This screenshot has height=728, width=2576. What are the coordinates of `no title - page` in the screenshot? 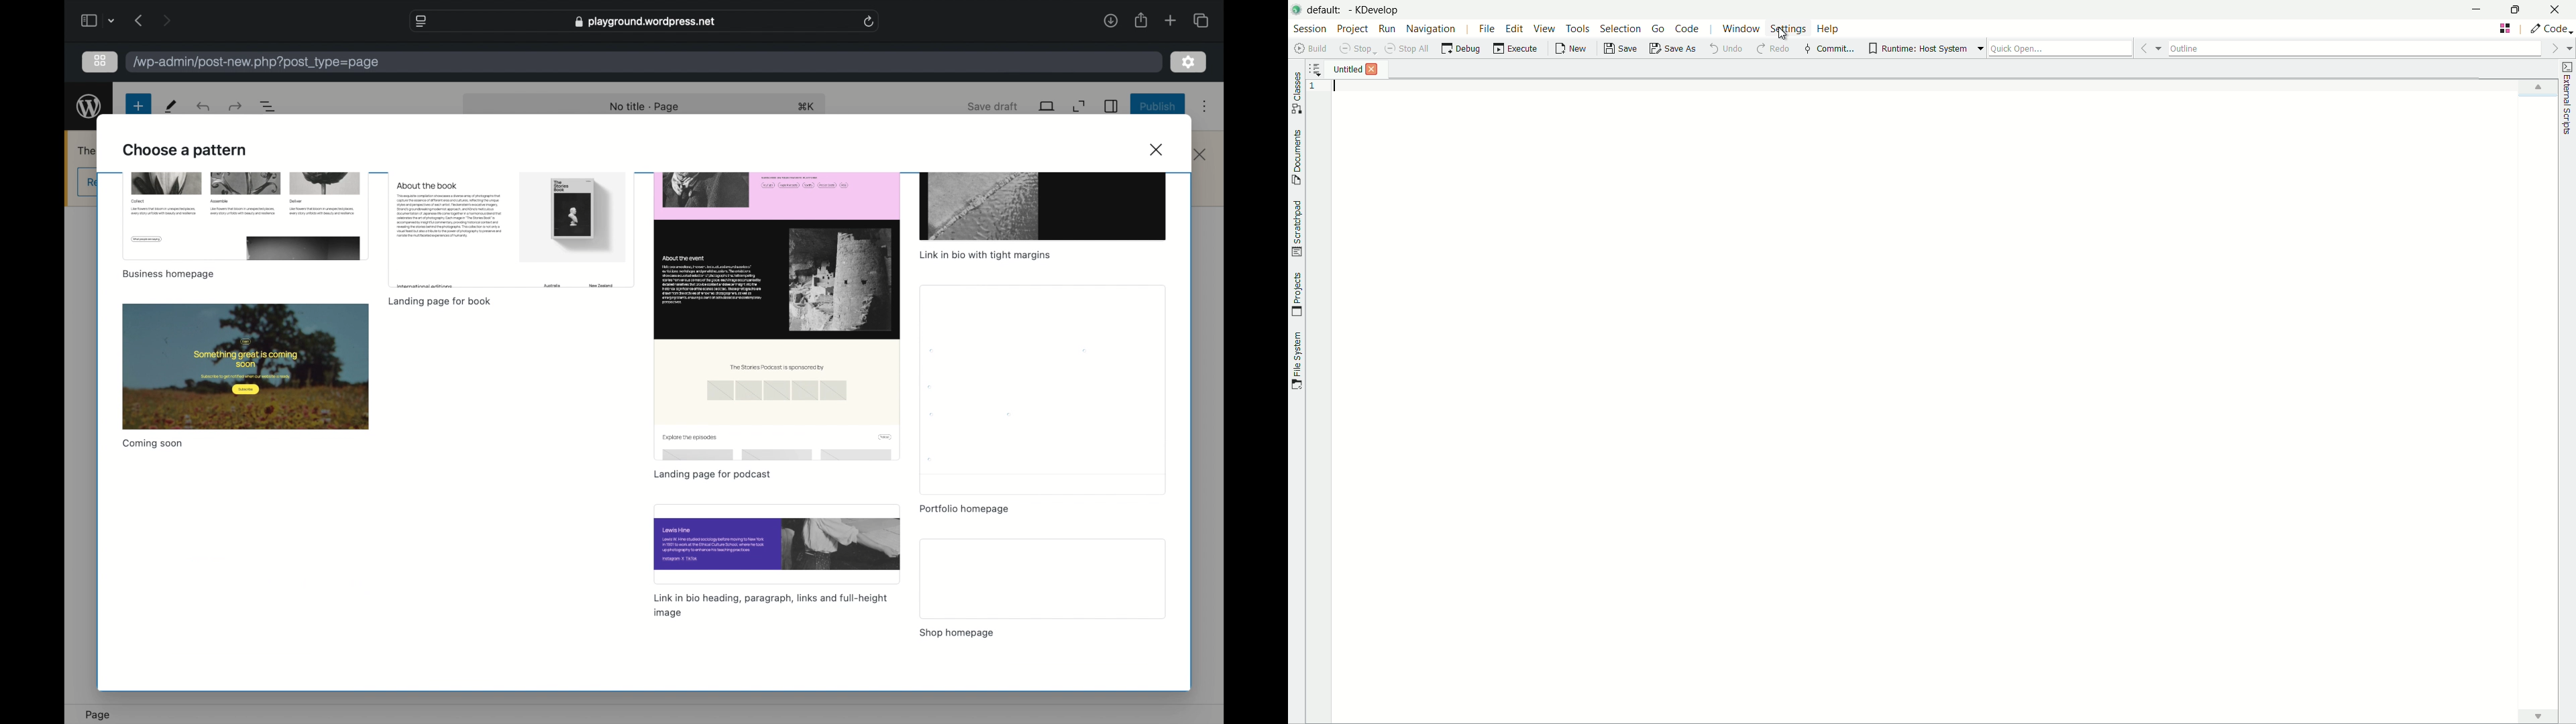 It's located at (645, 107).